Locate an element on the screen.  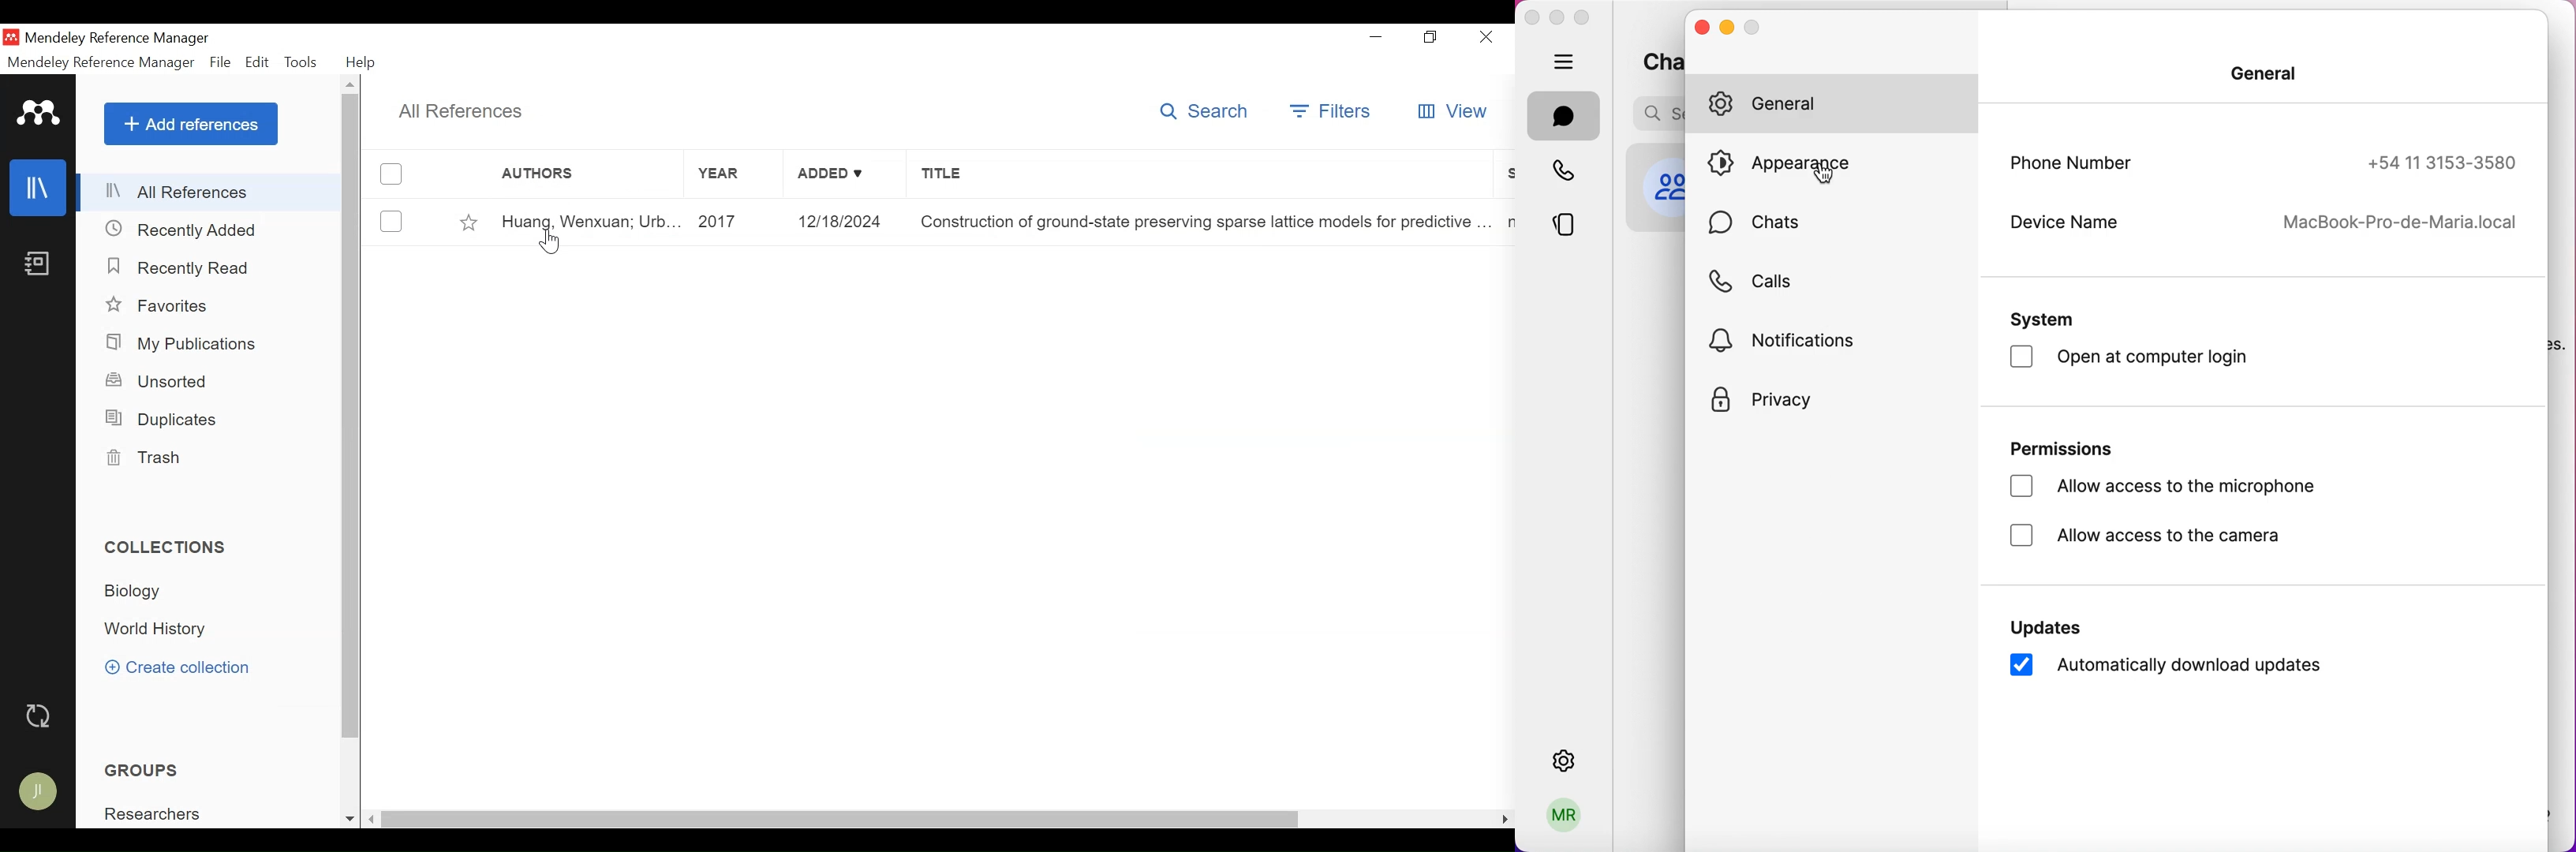
Mendeley Reference Manager is located at coordinates (116, 40).